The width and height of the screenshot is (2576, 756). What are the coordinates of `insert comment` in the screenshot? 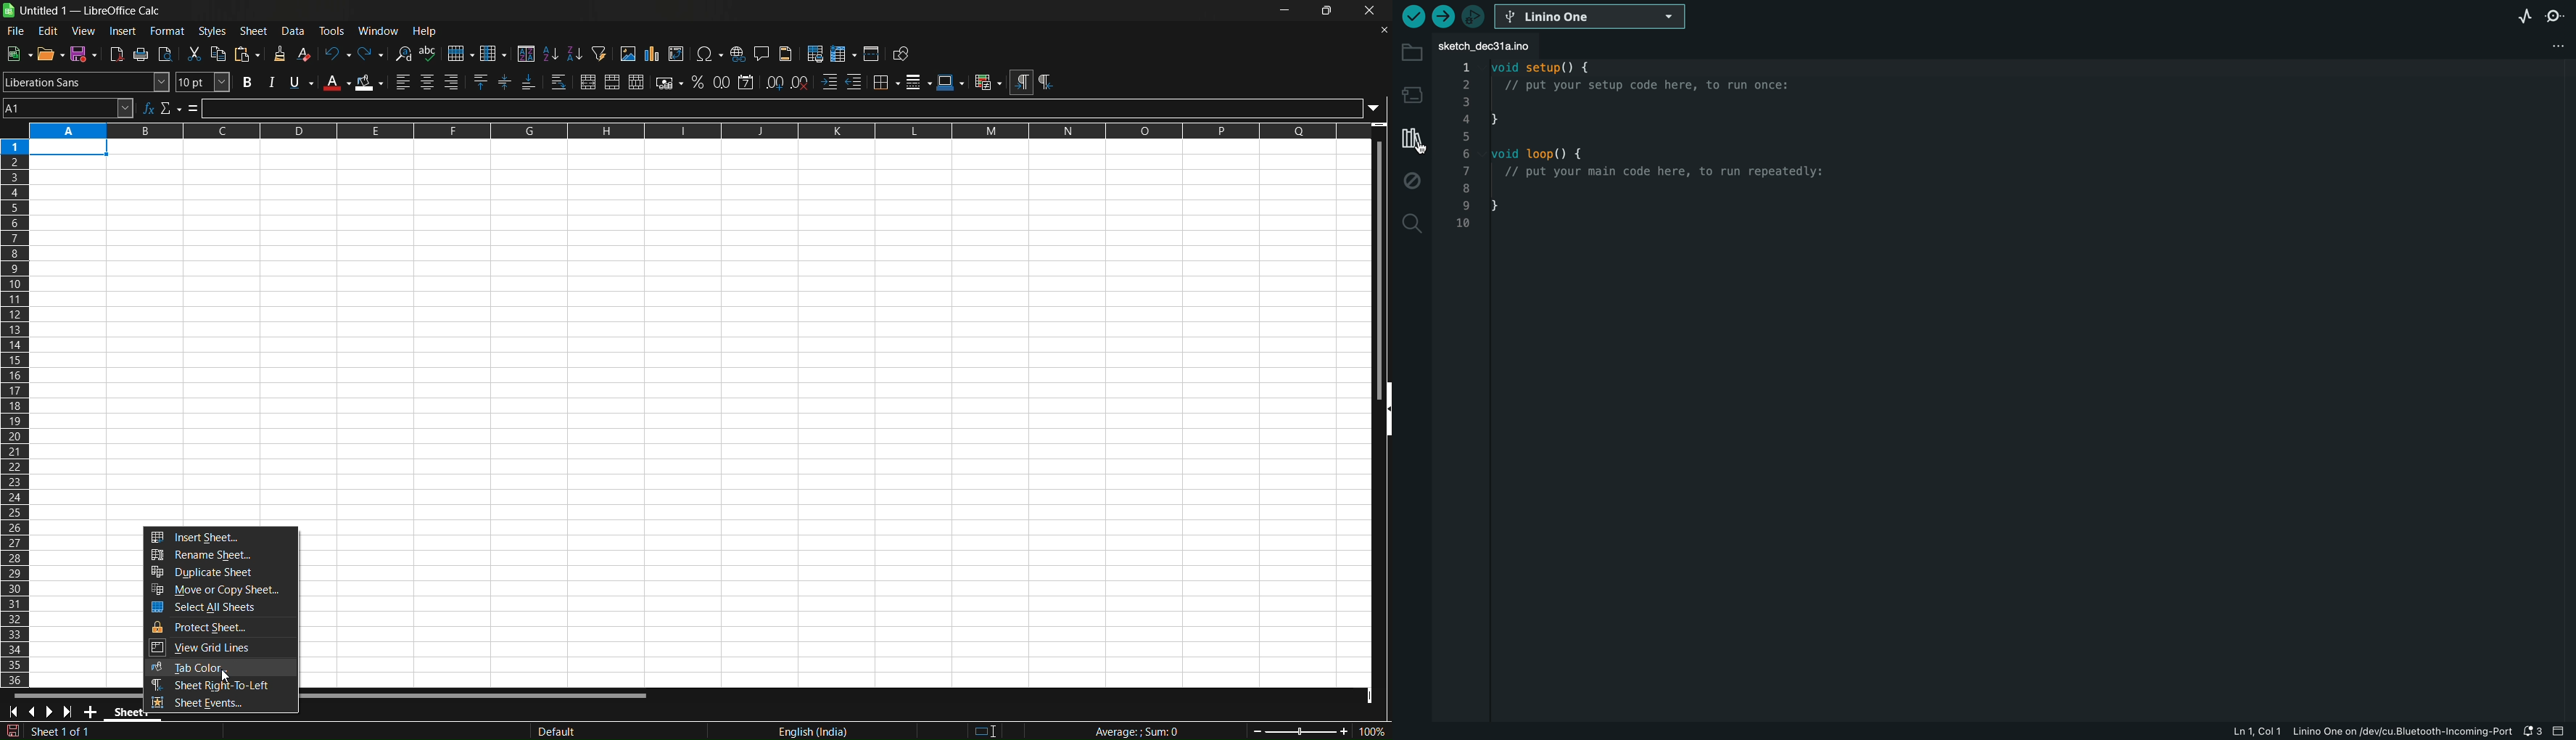 It's located at (761, 53).